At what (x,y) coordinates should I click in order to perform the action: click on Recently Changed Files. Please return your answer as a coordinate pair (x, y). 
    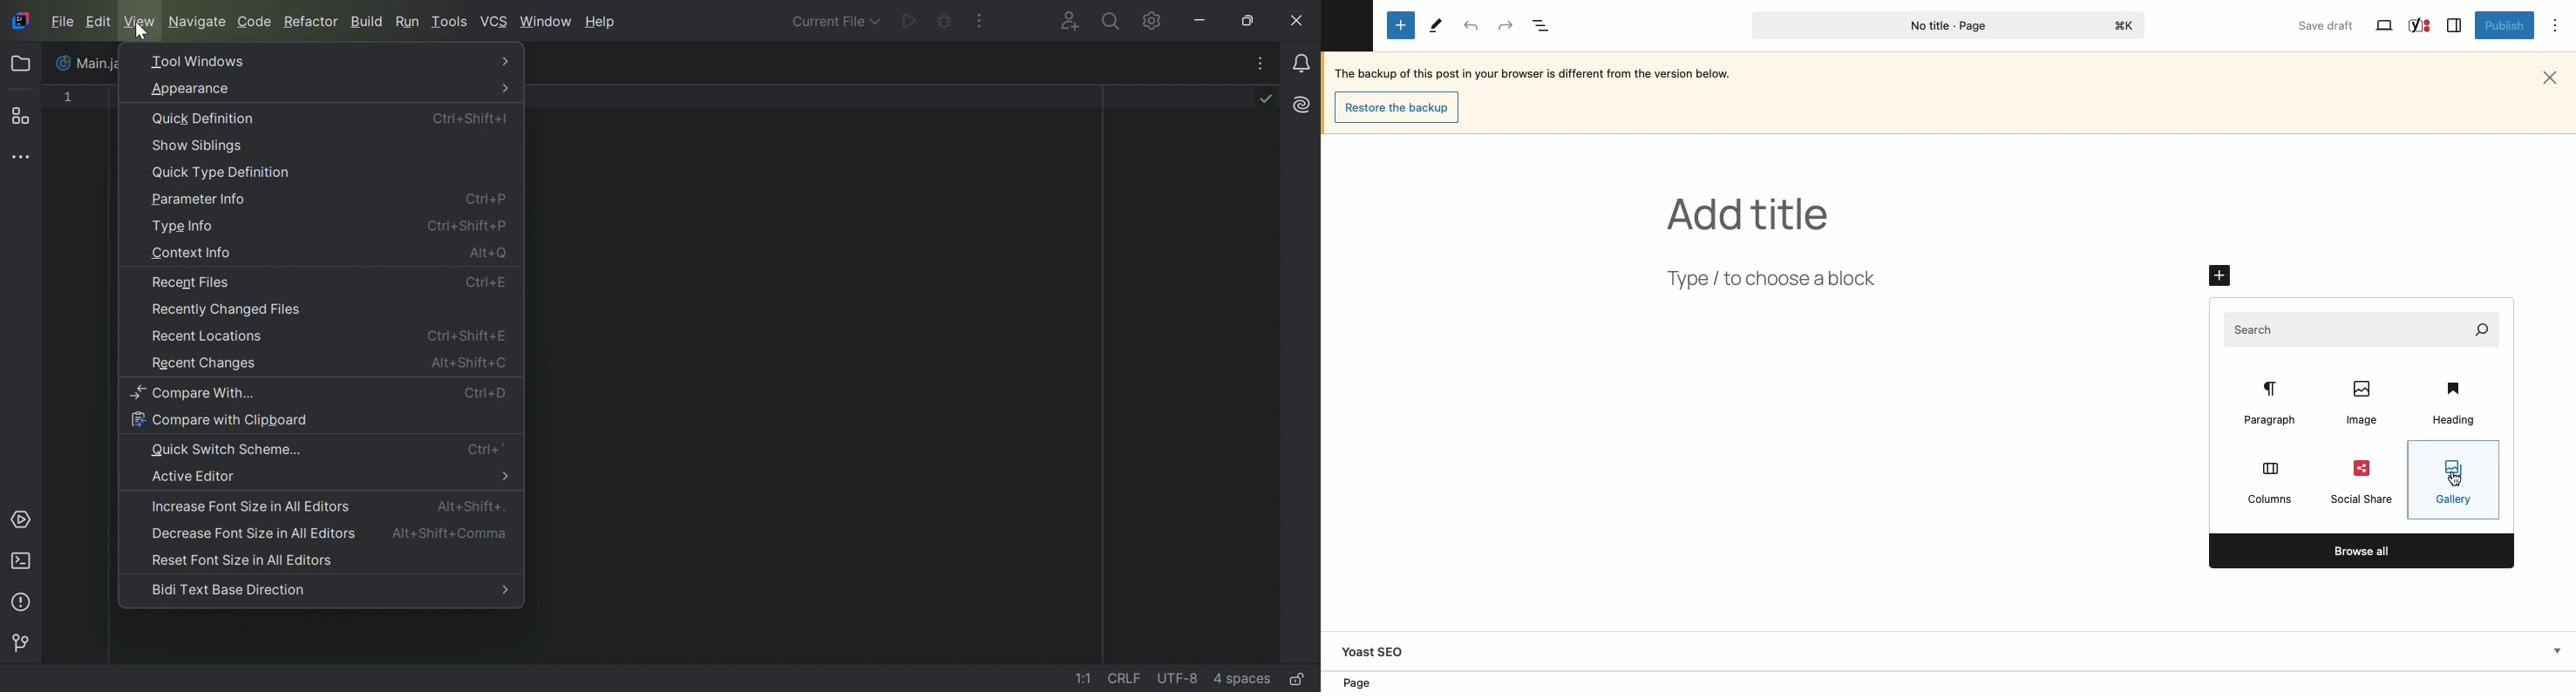
    Looking at the image, I should click on (227, 310).